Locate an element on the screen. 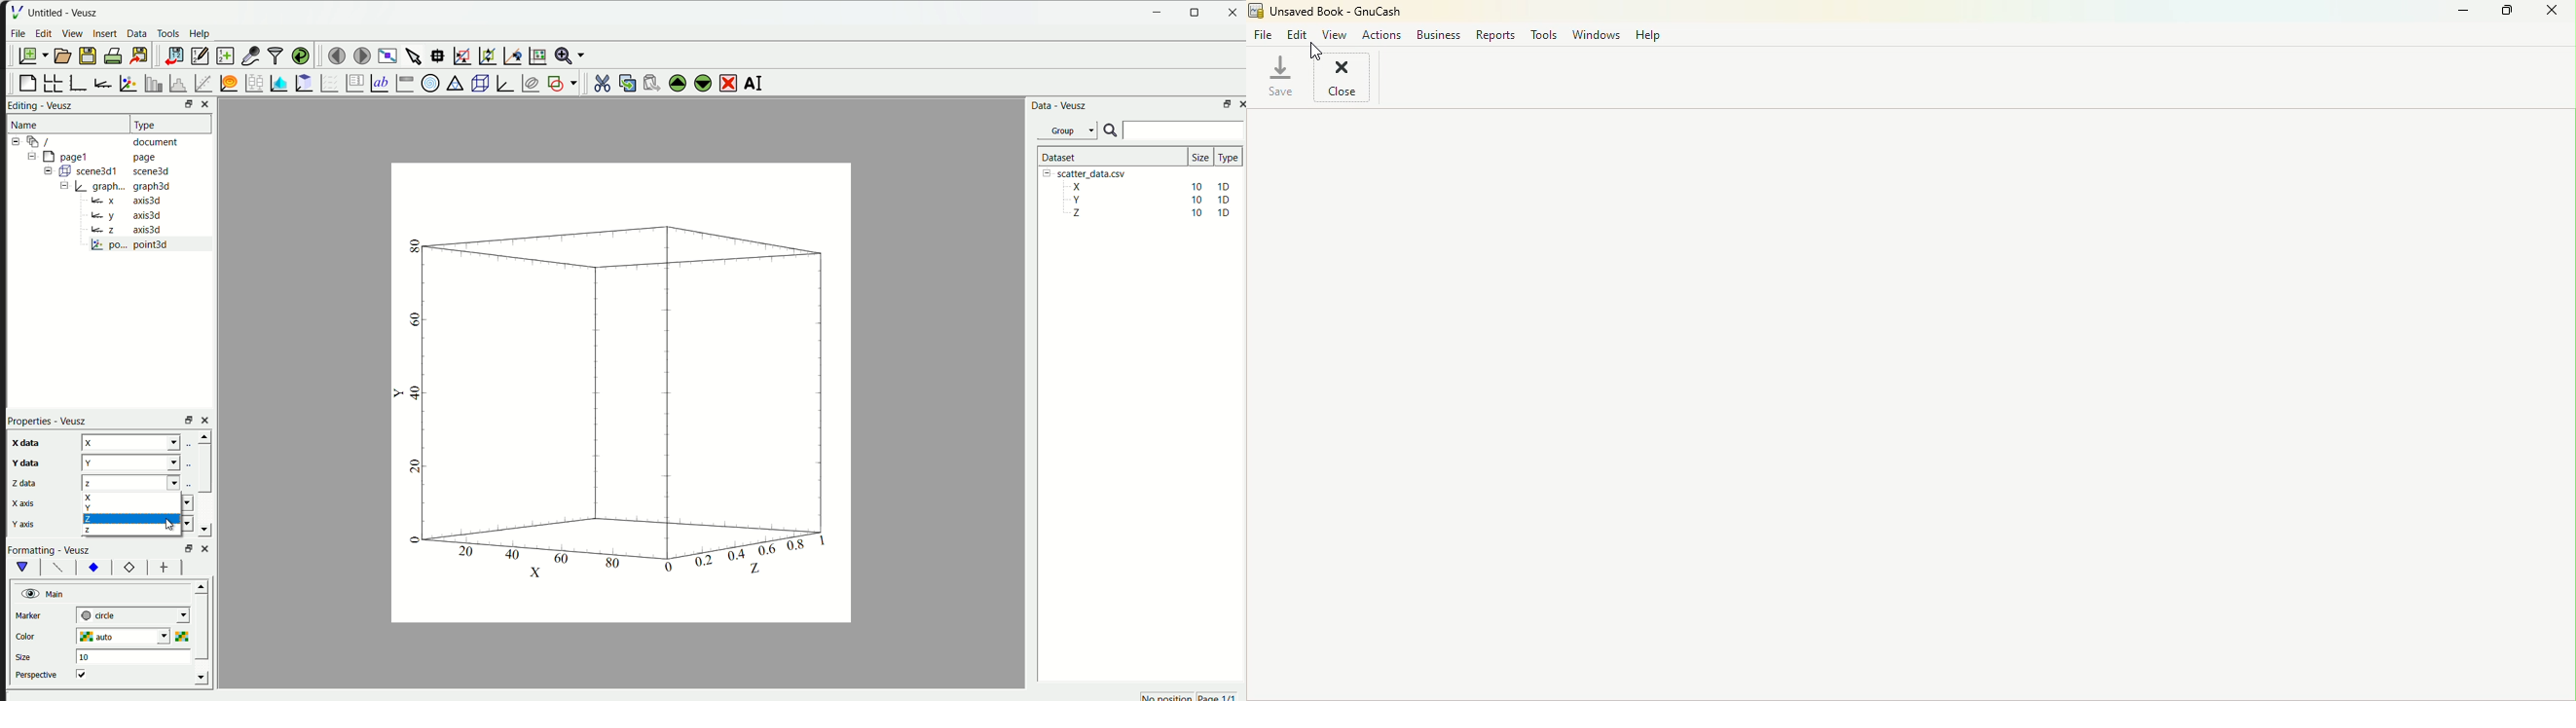  close is located at coordinates (203, 105).